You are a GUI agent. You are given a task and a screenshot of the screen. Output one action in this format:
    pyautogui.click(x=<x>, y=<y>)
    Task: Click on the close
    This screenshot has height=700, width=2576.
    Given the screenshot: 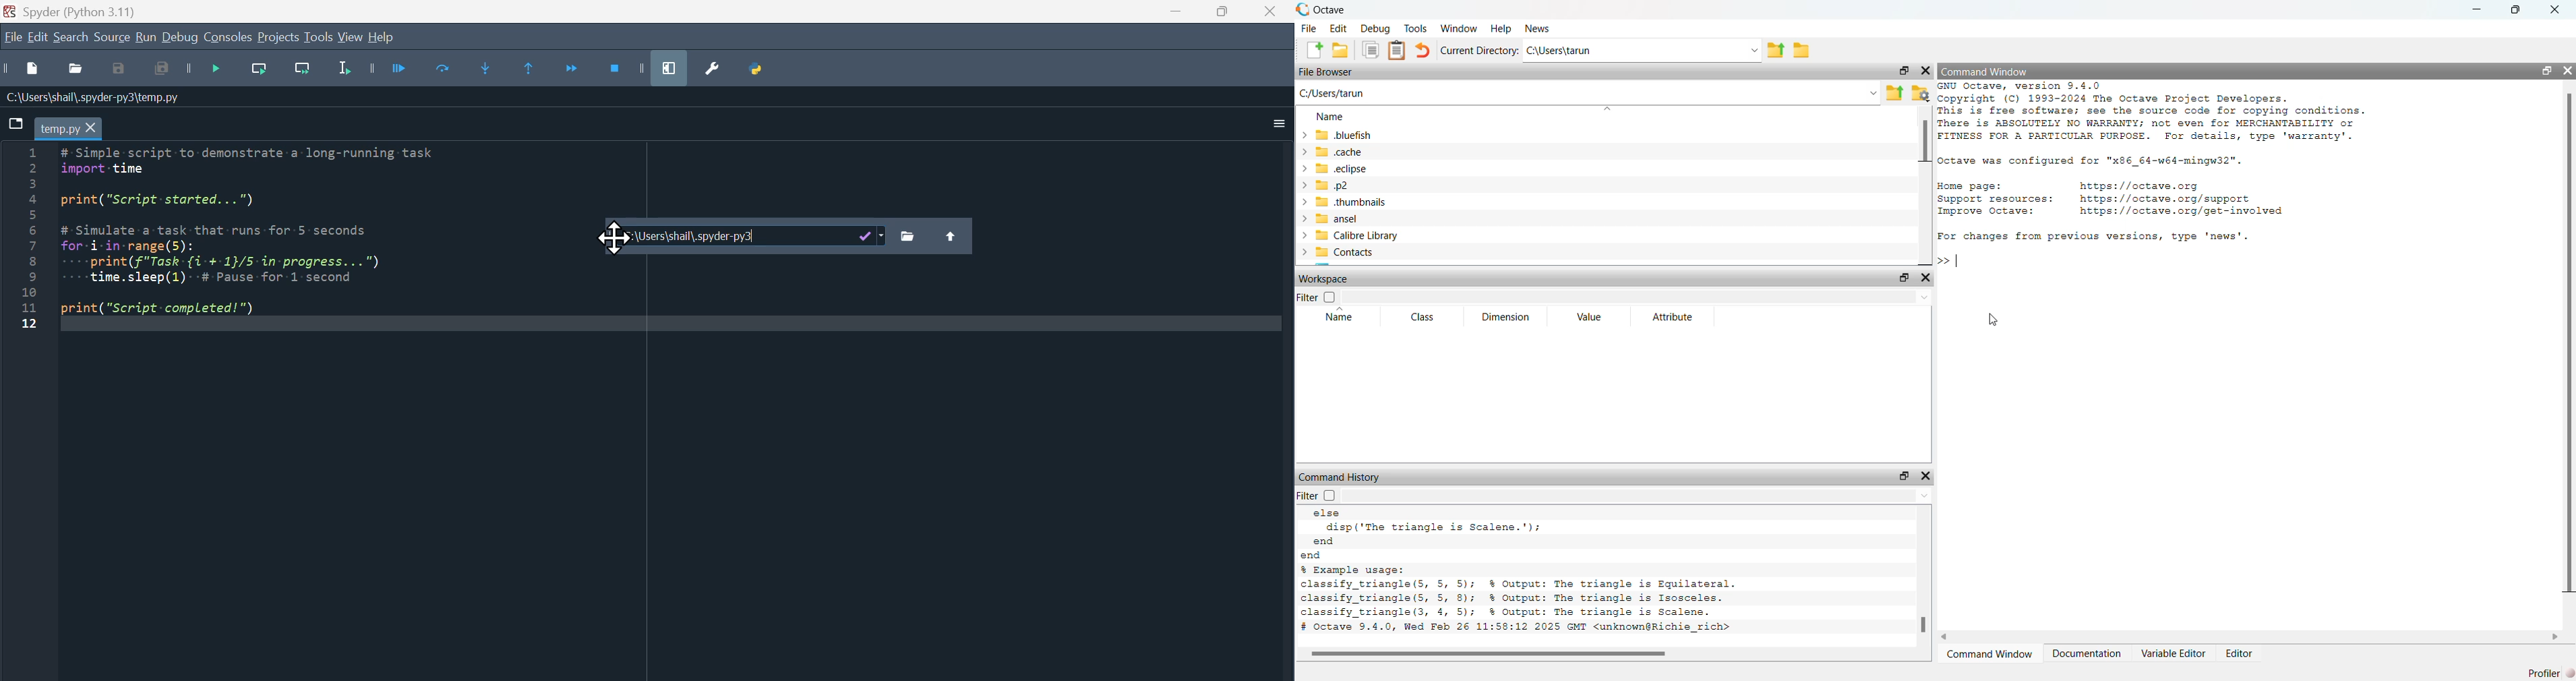 What is the action you would take?
    pyautogui.click(x=1273, y=16)
    